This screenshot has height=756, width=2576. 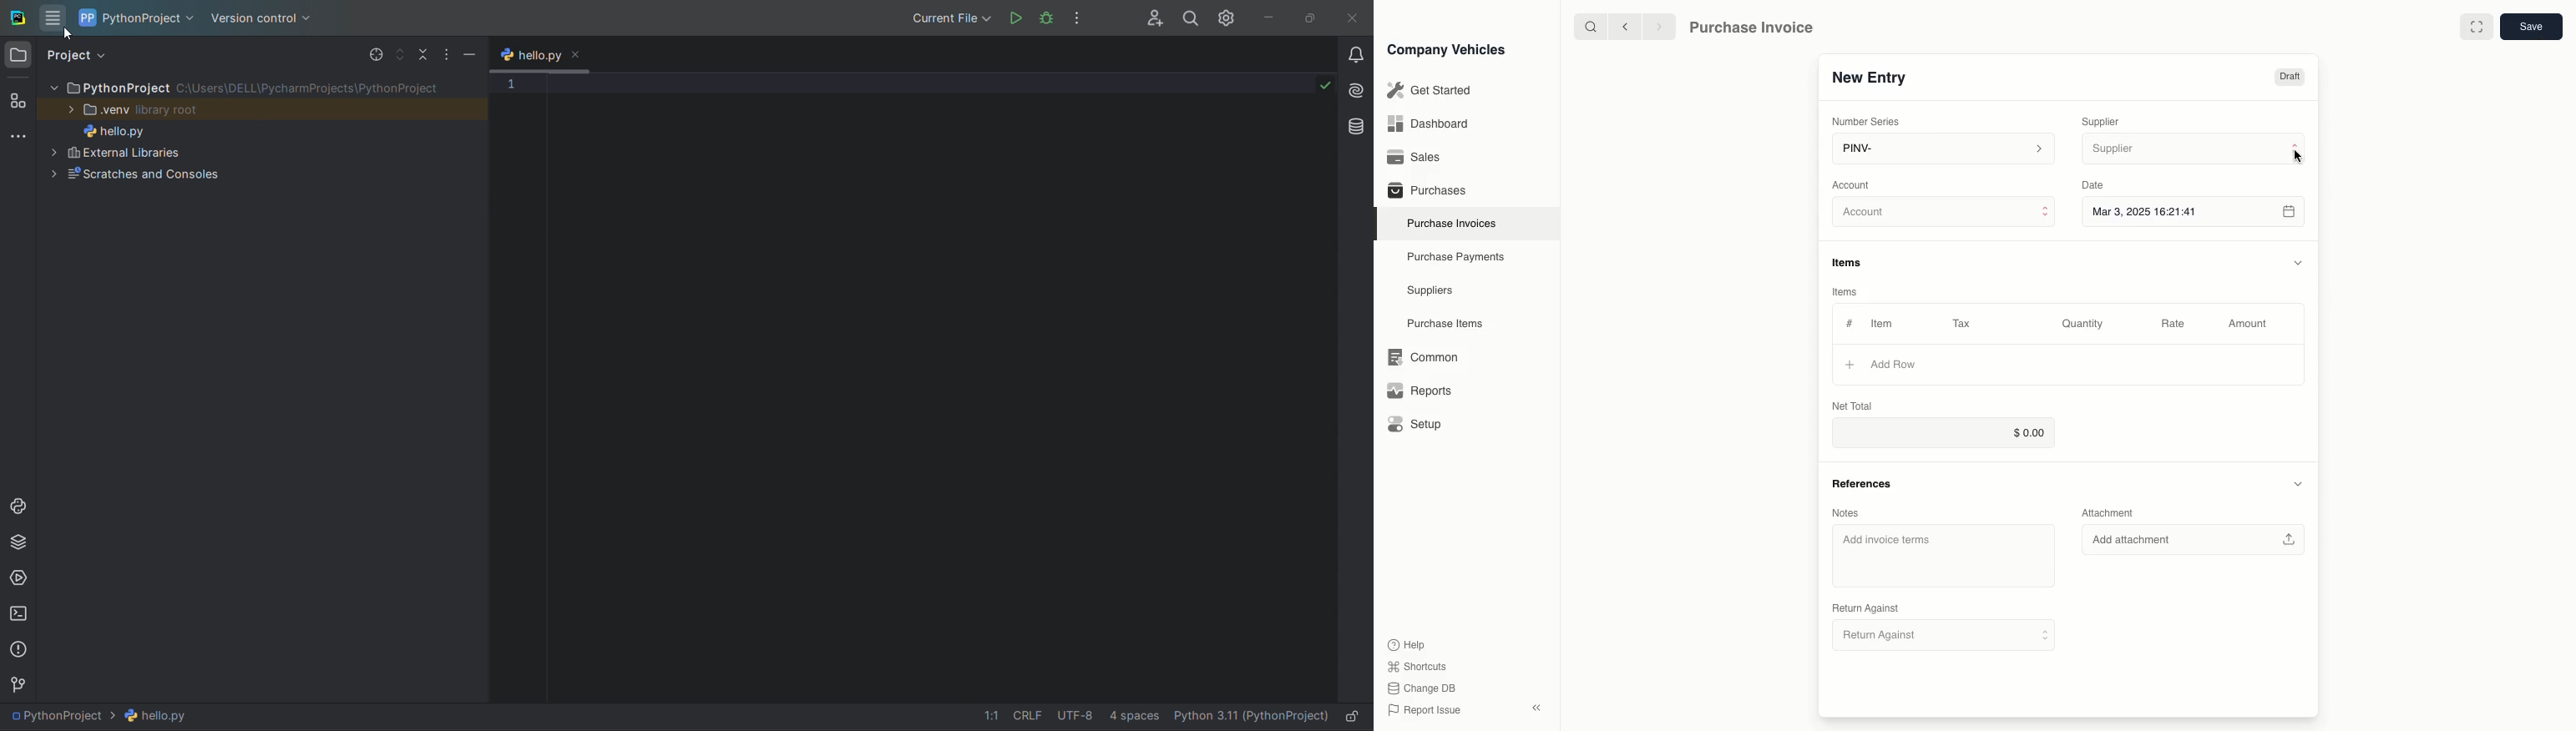 I want to click on search, so click(x=1188, y=19).